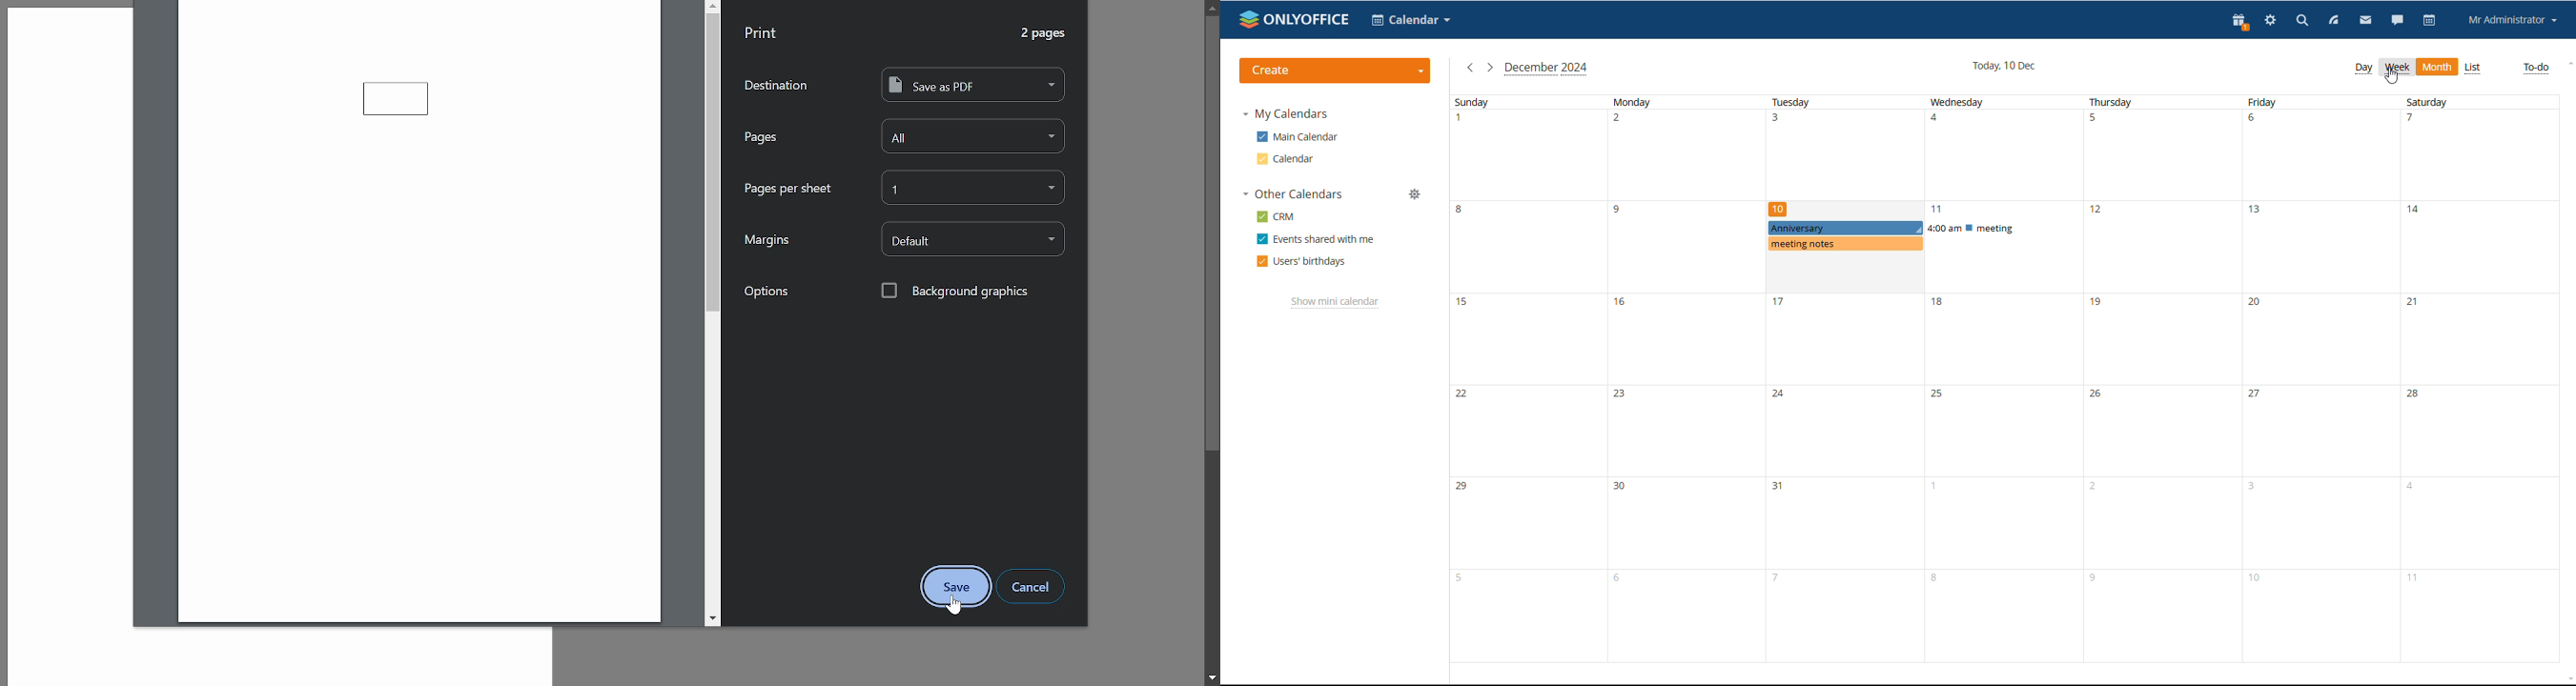  I want to click on other calendars, so click(1293, 195).